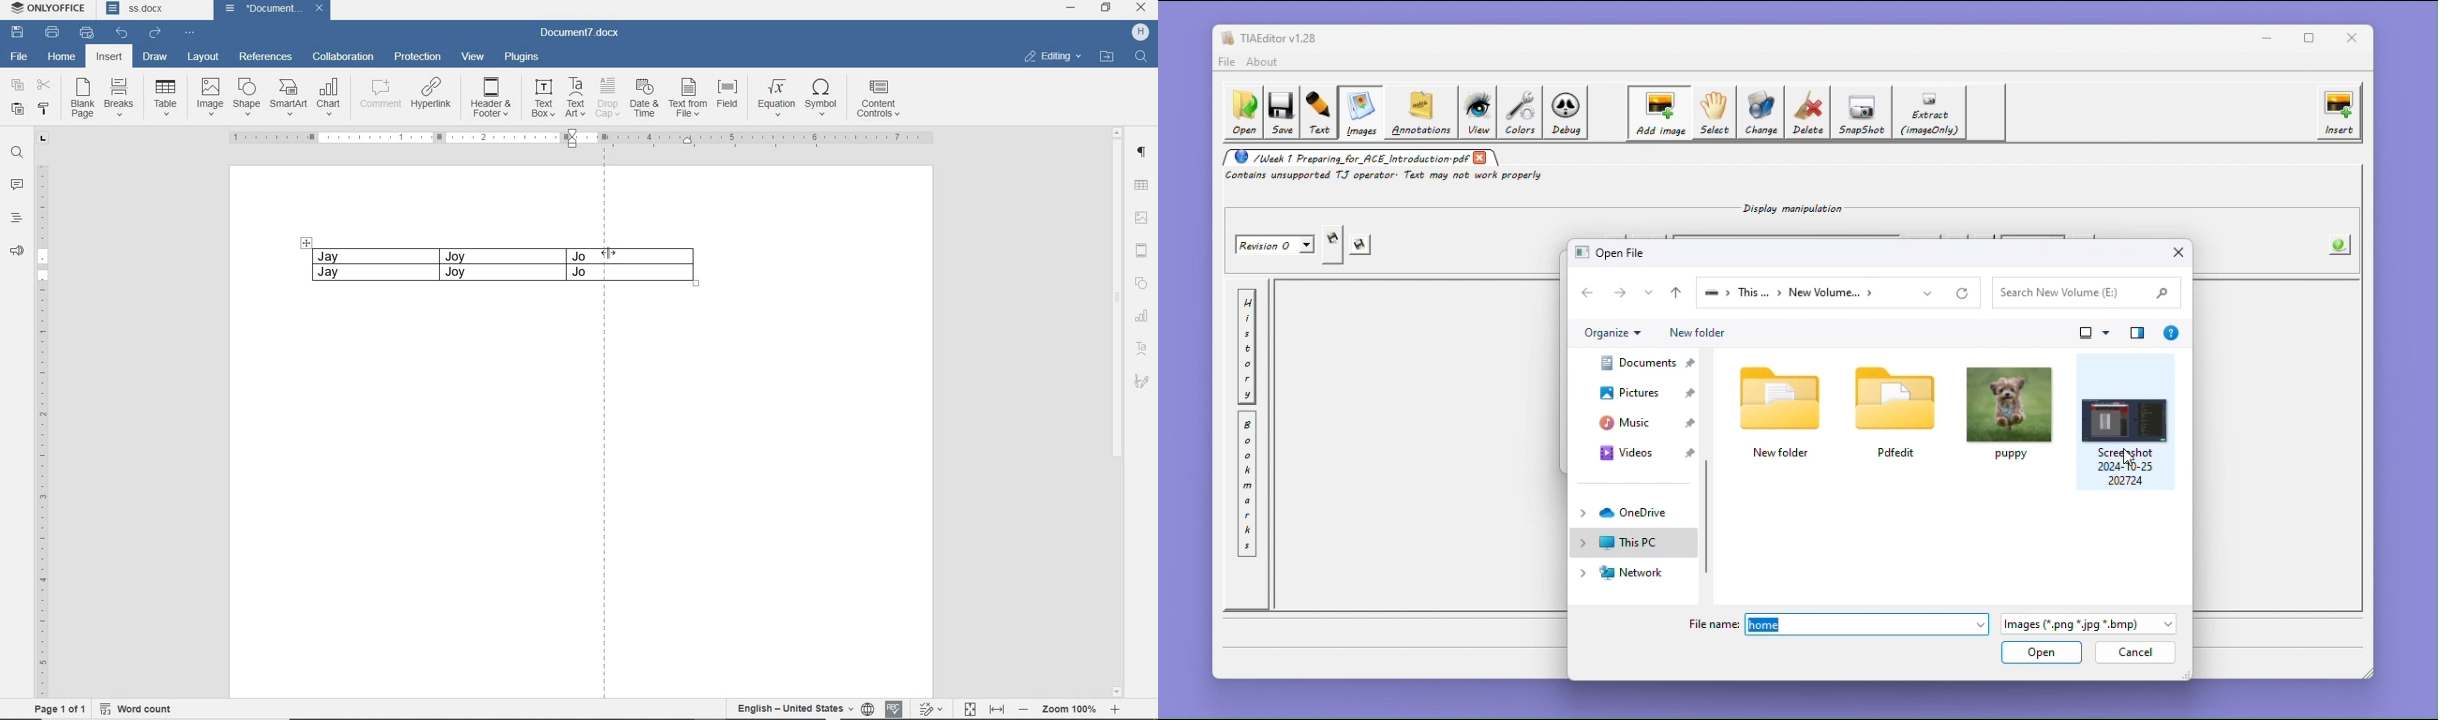 The image size is (2464, 728). What do you see at coordinates (139, 707) in the screenshot?
I see `WORD COUNT` at bounding box center [139, 707].